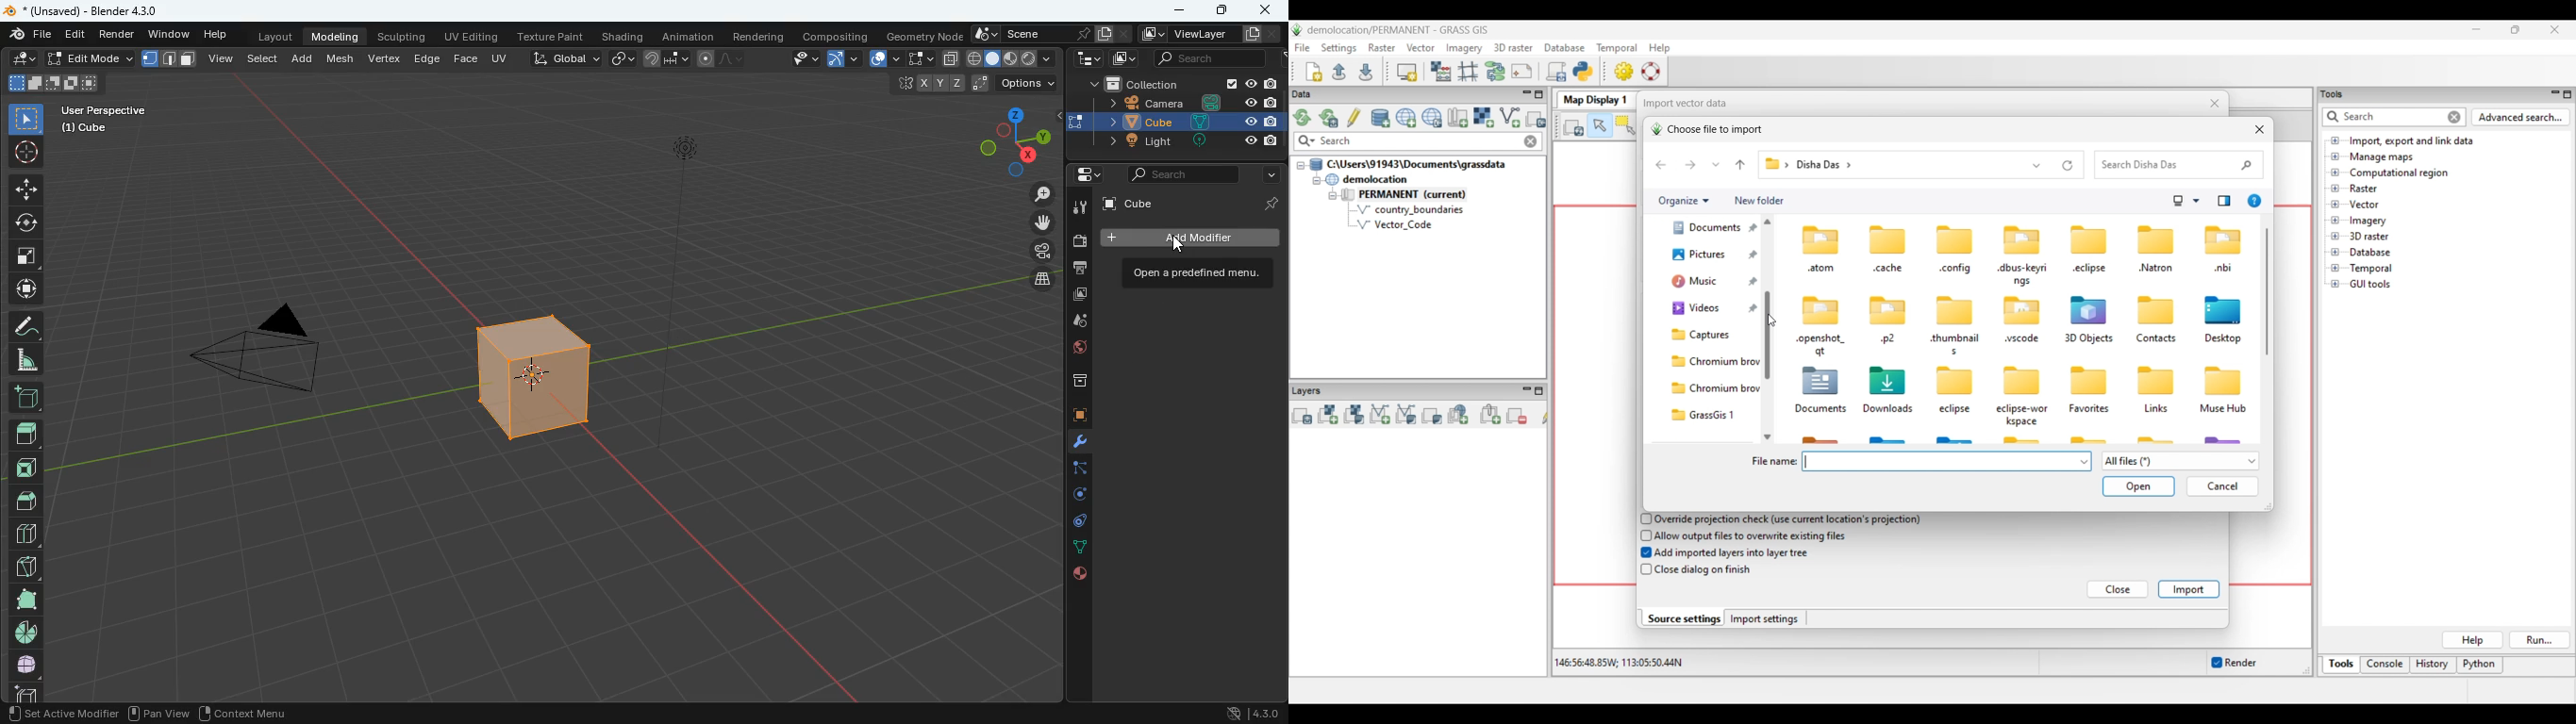 The image size is (2576, 728). Describe the element at coordinates (1078, 242) in the screenshot. I see `camera` at that location.